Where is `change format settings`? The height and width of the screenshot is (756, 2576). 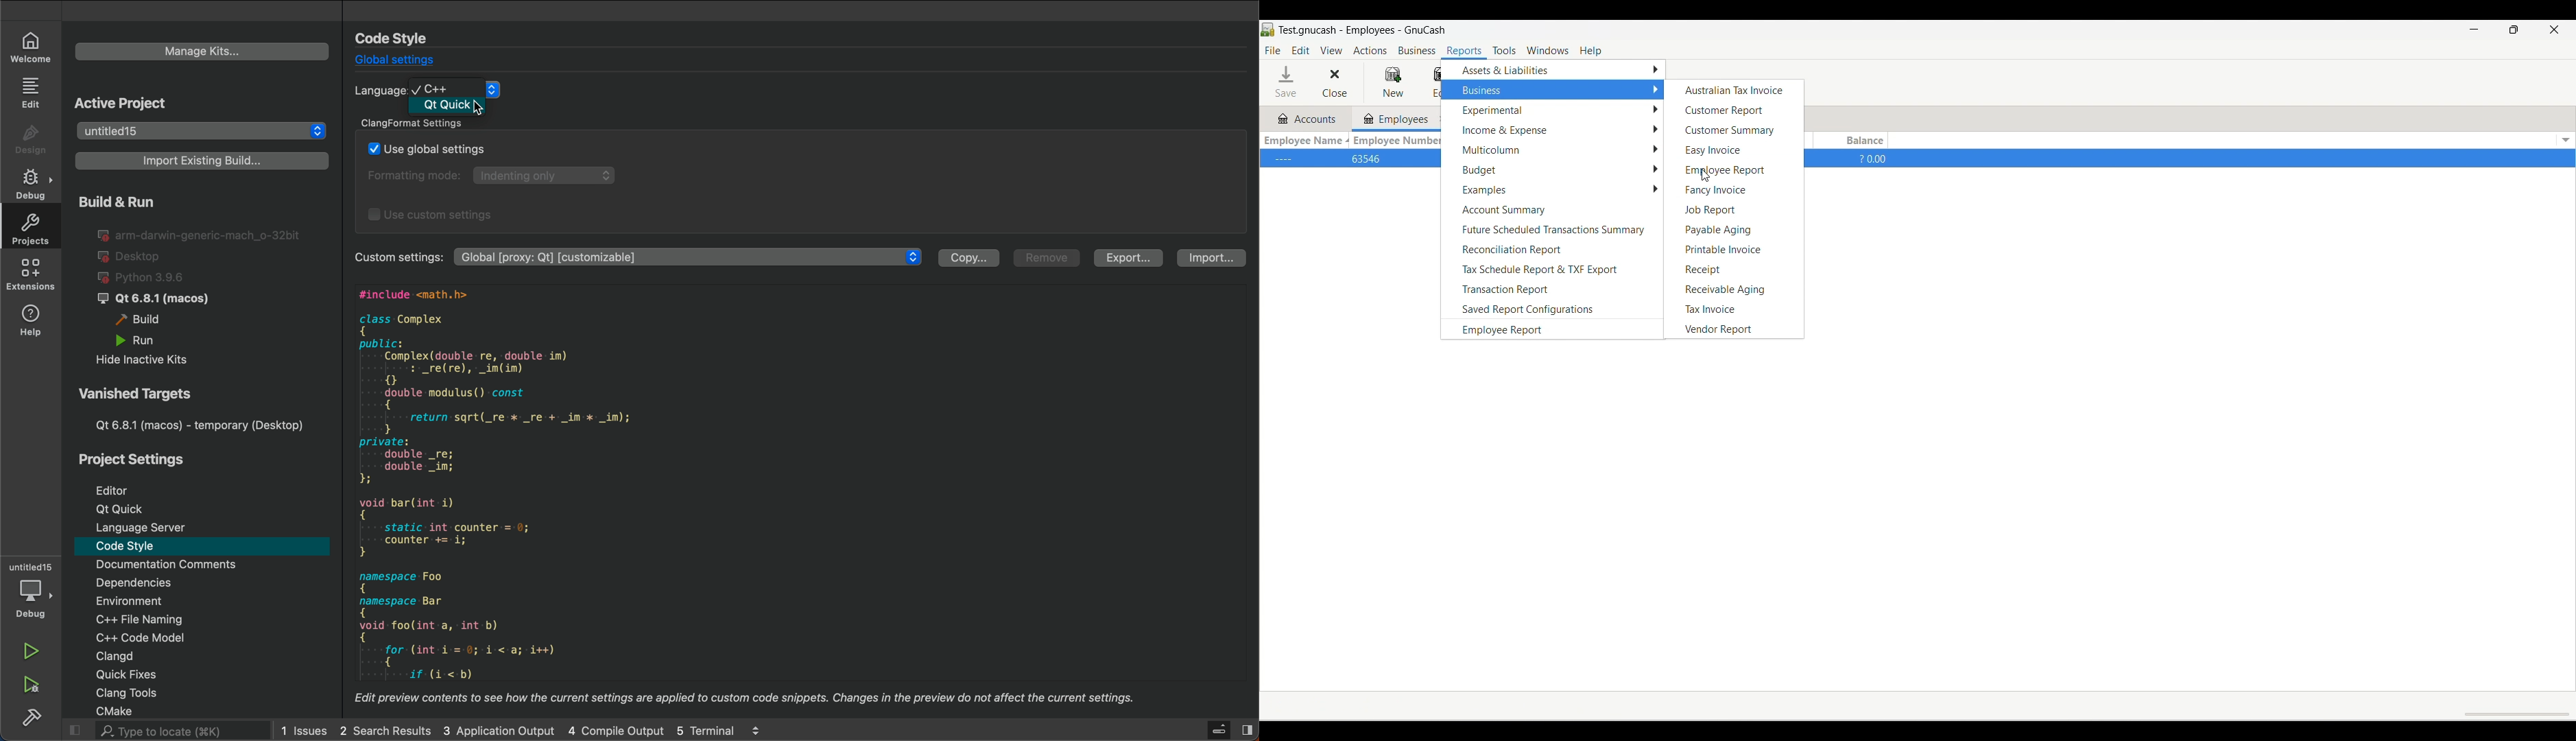 change format settings is located at coordinates (801, 173).